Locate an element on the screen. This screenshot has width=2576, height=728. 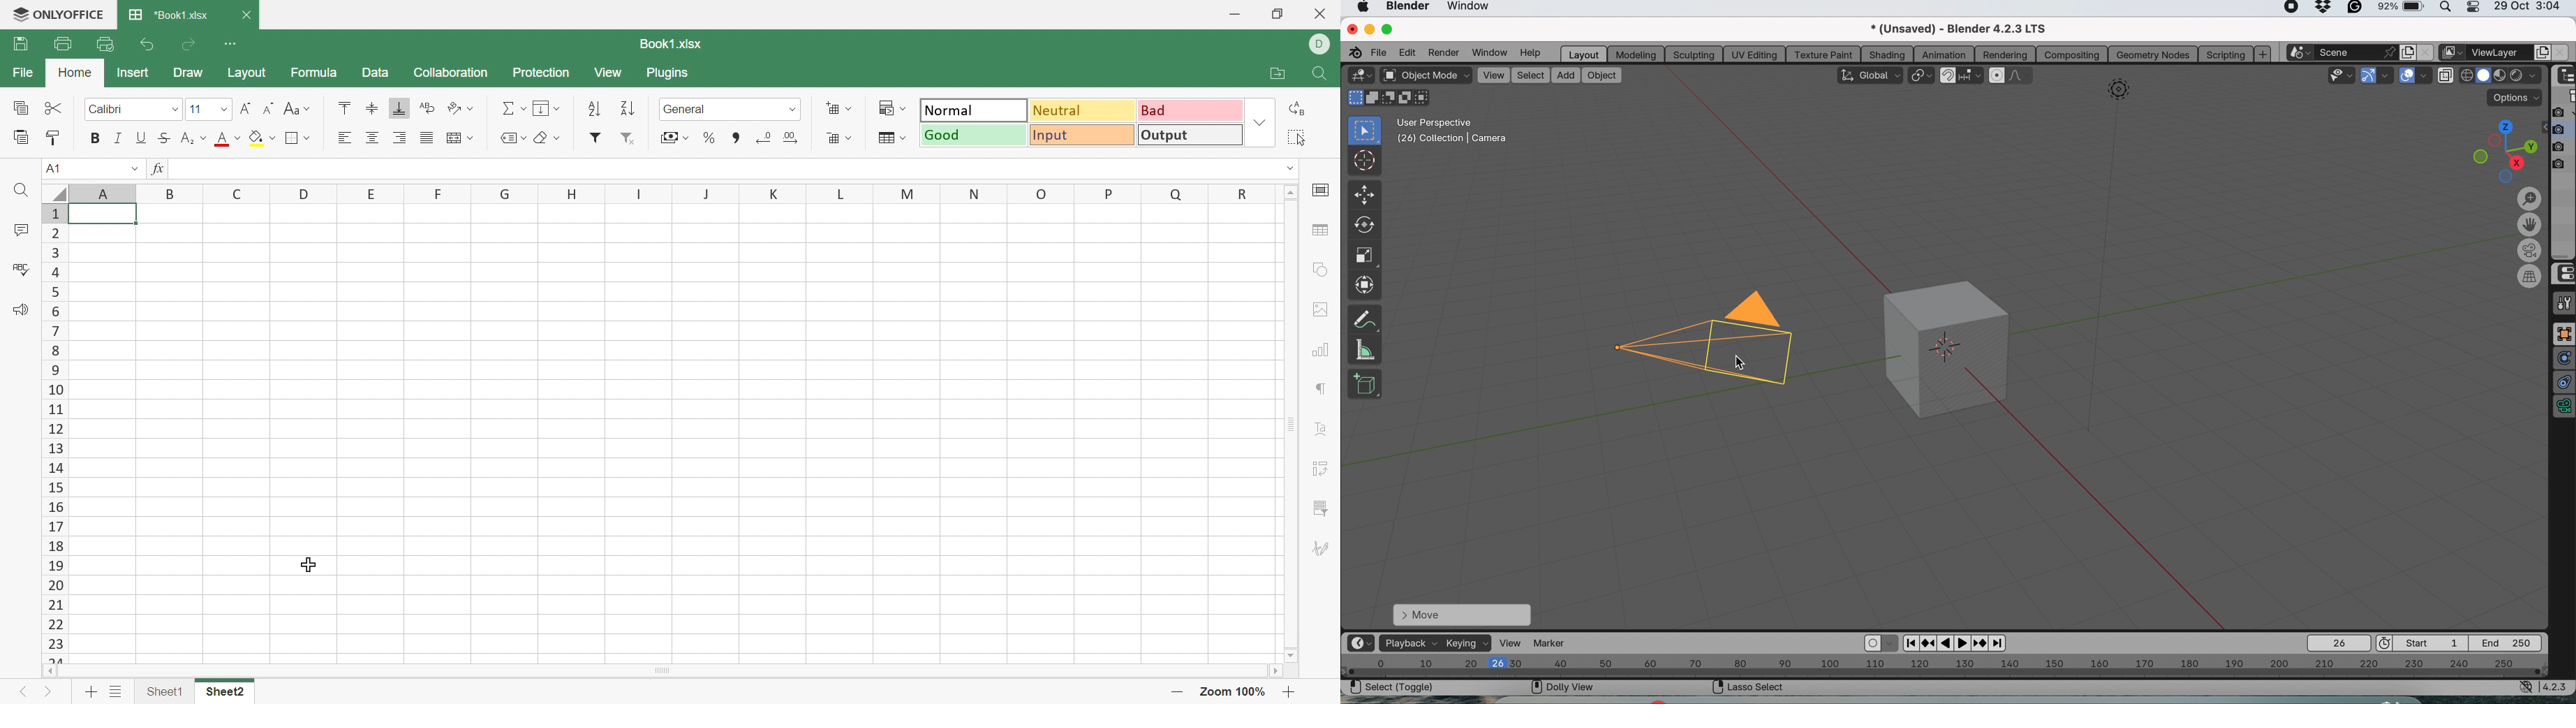
Book1.xlsx is located at coordinates (677, 44).